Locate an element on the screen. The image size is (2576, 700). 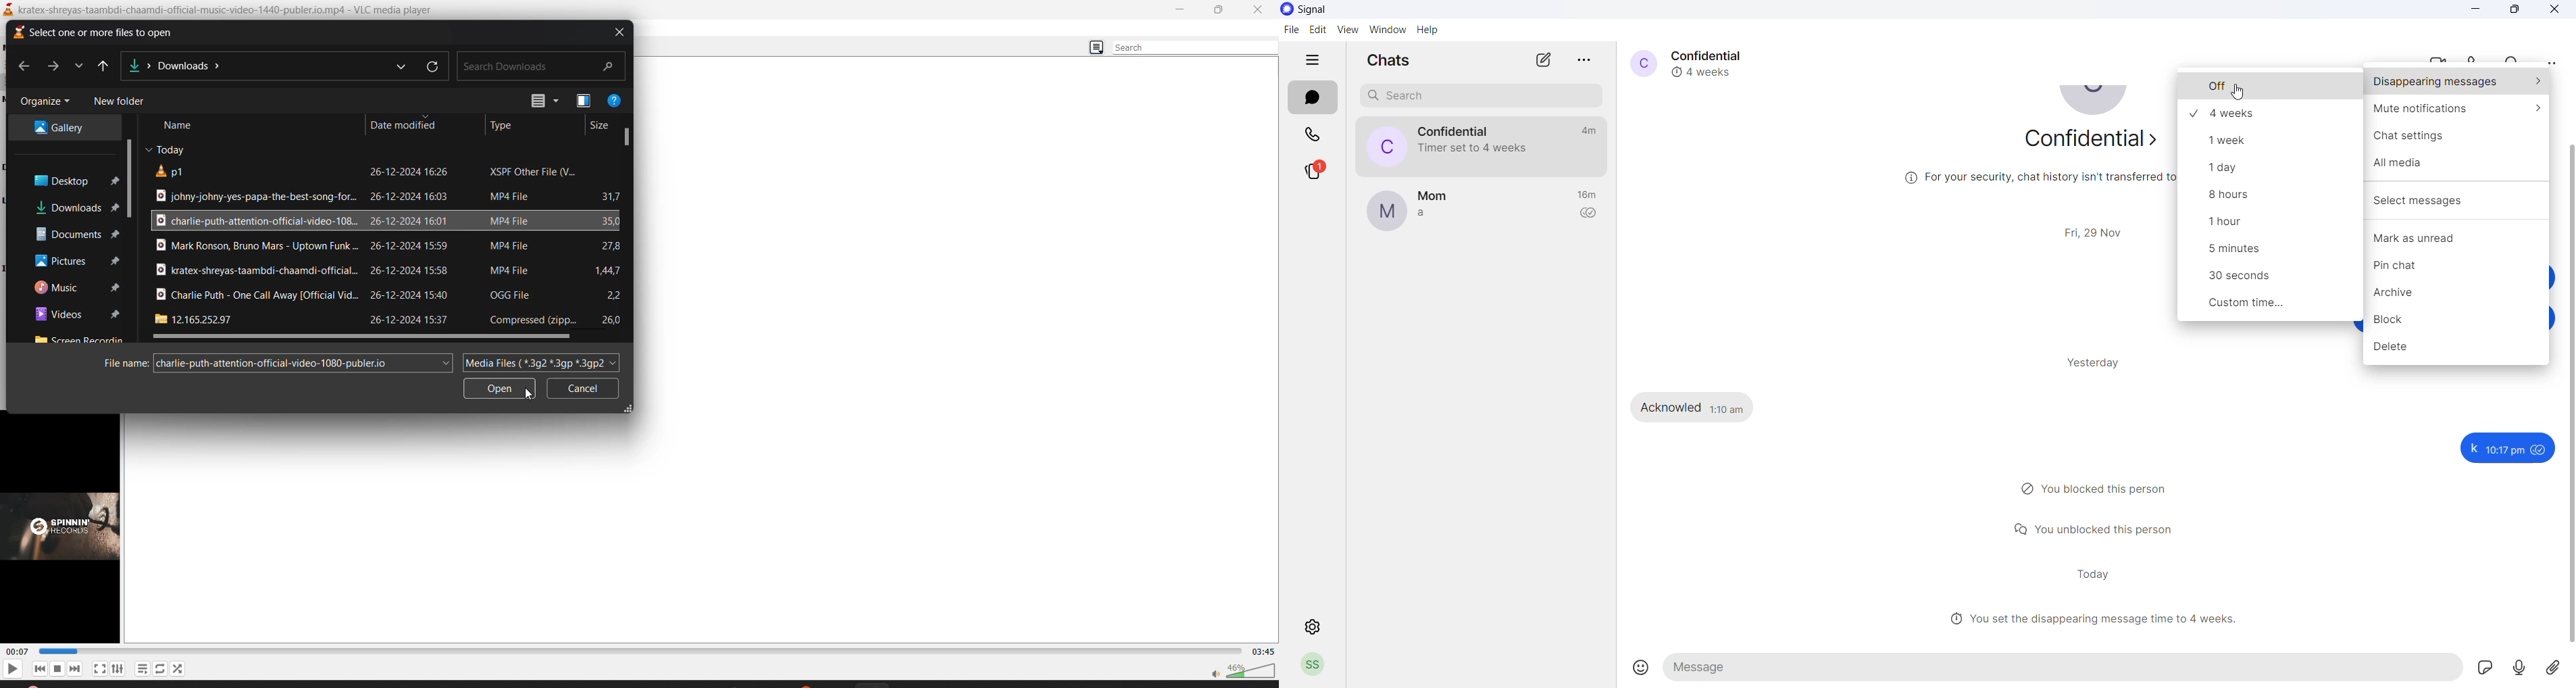
fullscreen is located at coordinates (100, 671).